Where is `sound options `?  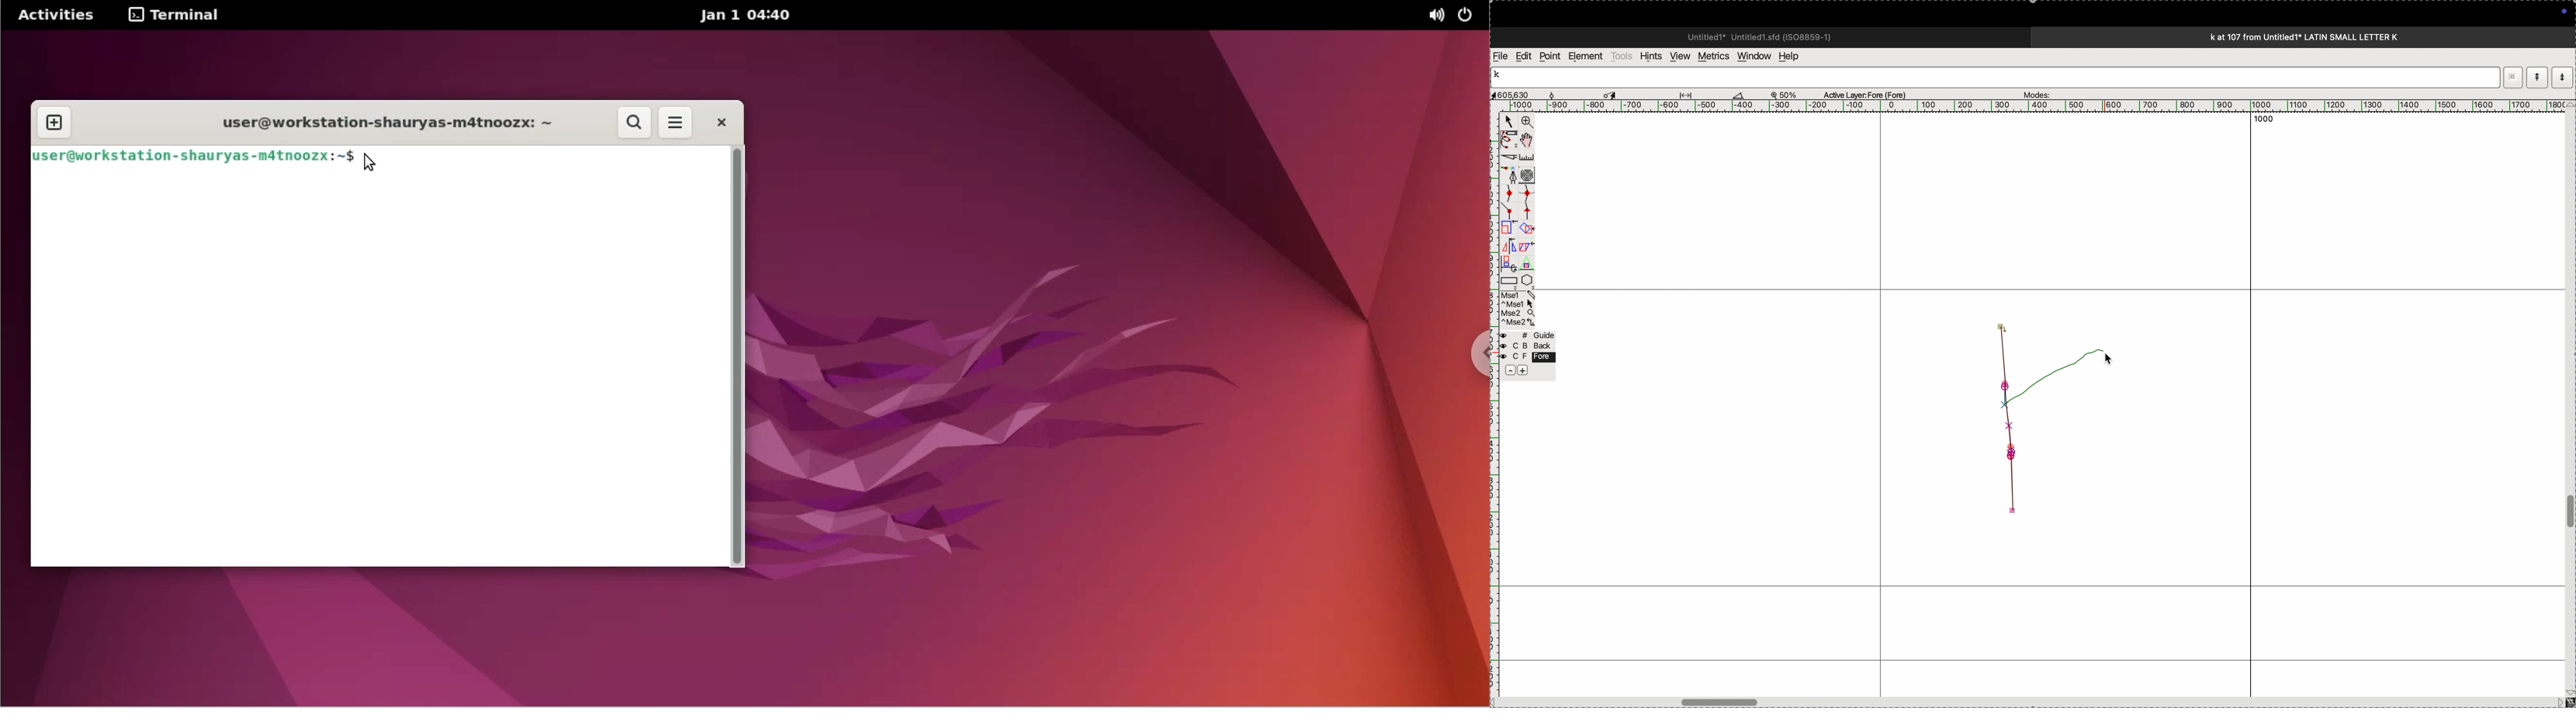
sound options  is located at coordinates (1435, 16).